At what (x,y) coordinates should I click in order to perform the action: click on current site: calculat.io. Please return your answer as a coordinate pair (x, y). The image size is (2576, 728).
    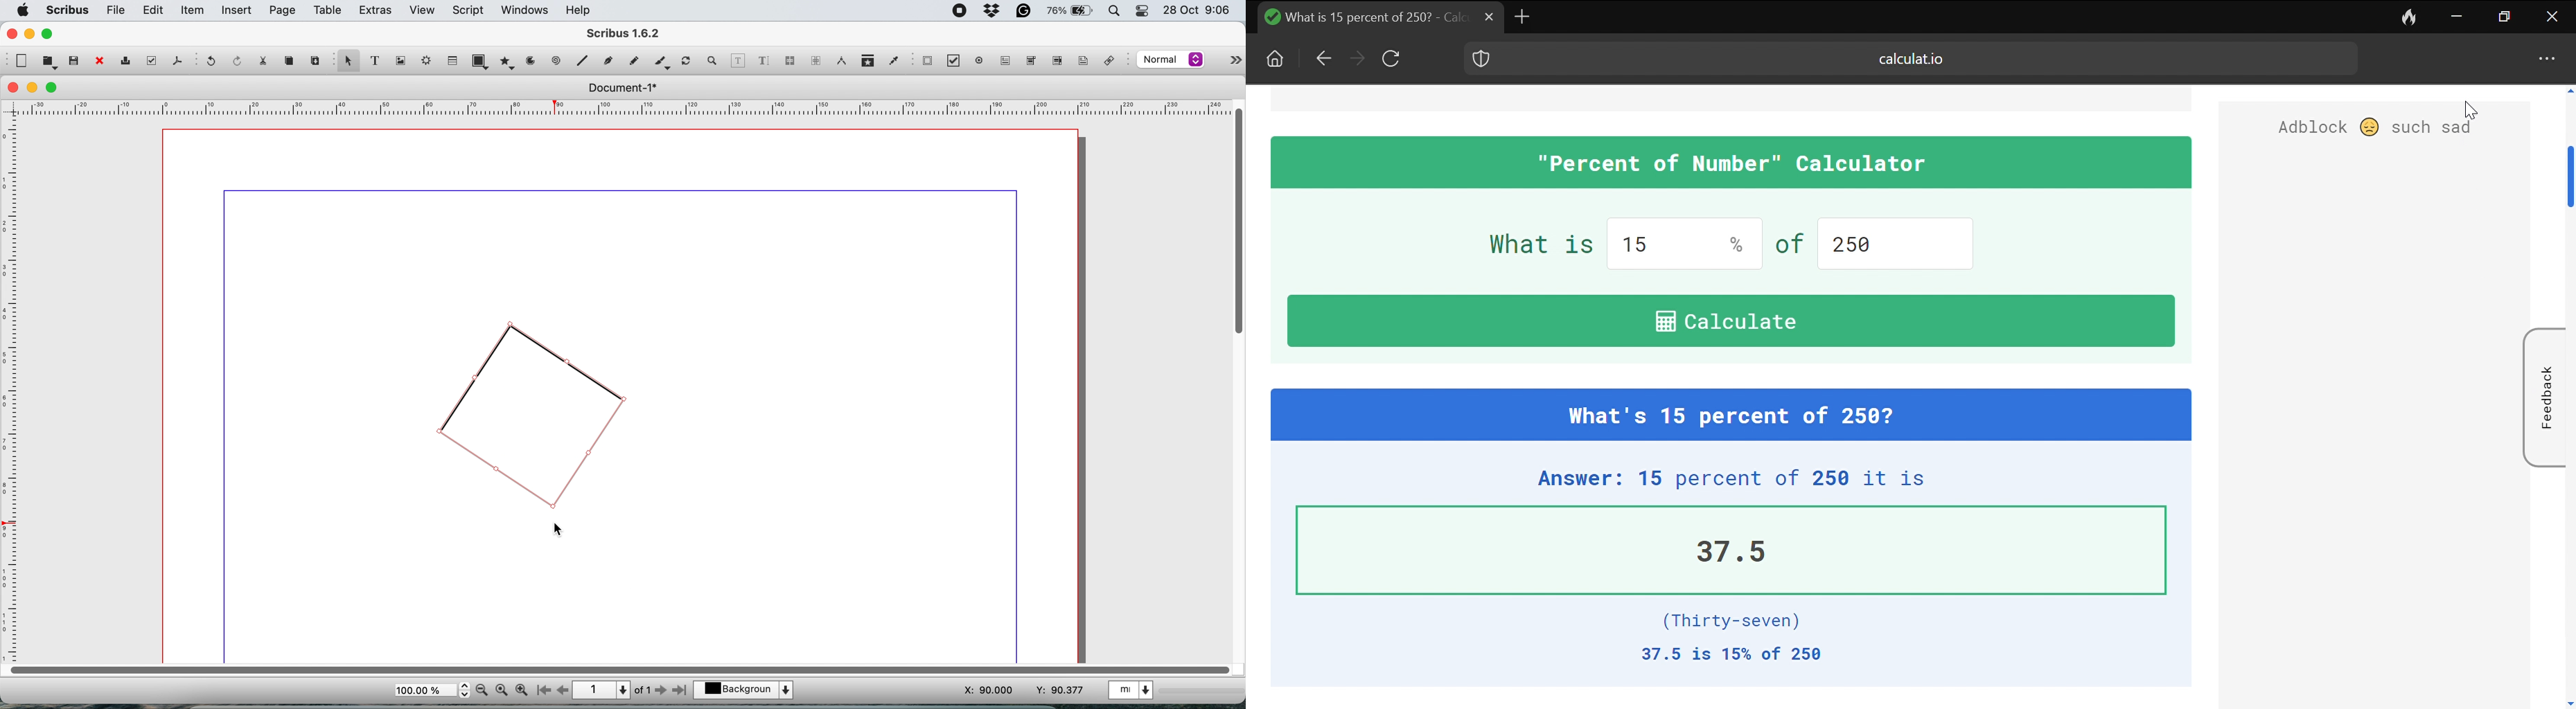
    Looking at the image, I should click on (1918, 60).